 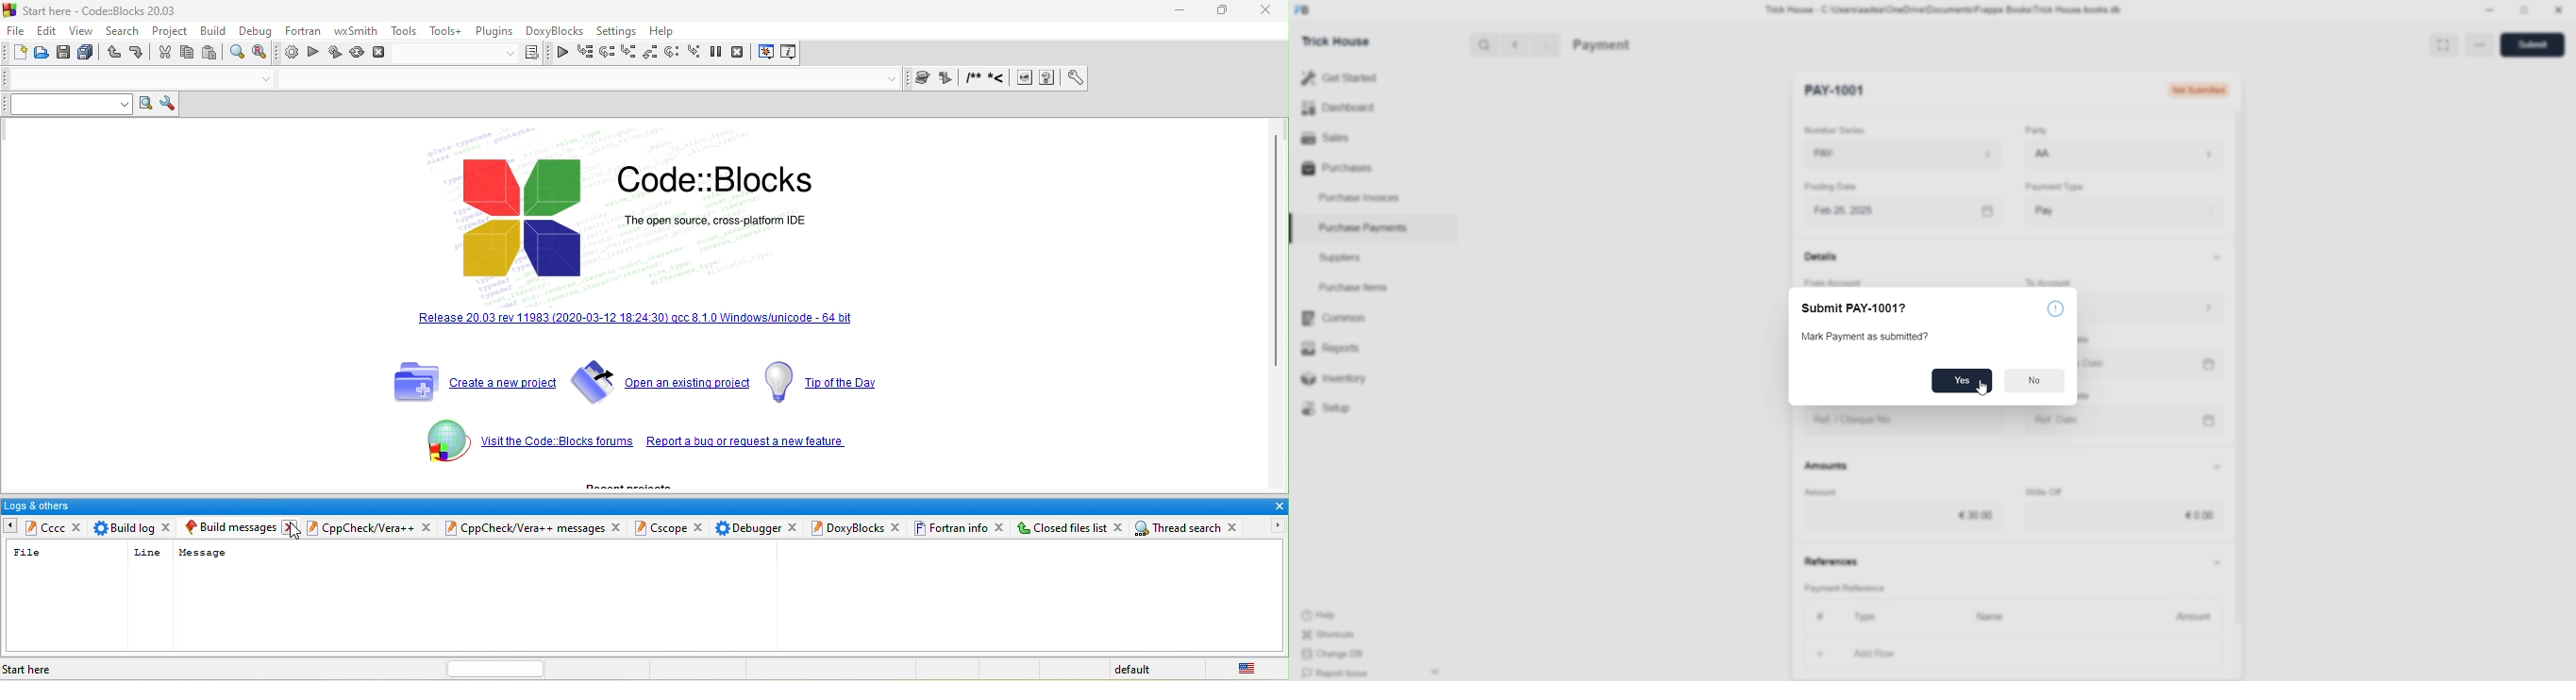 What do you see at coordinates (2534, 44) in the screenshot?
I see `Submit` at bounding box center [2534, 44].